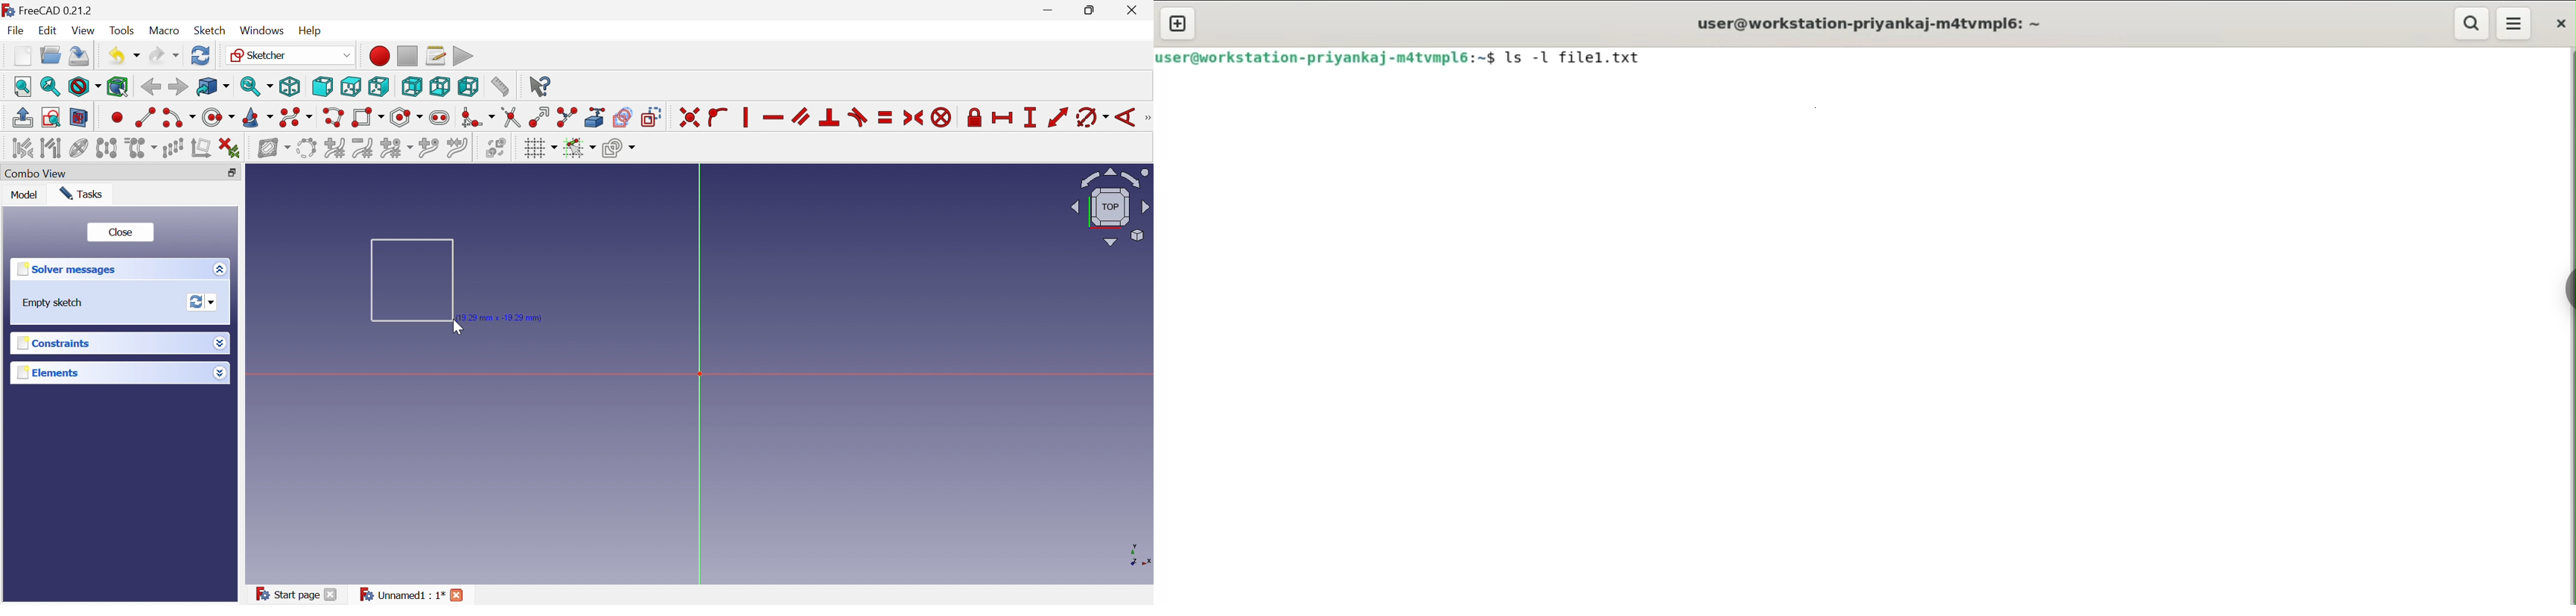 This screenshot has width=2576, height=616. I want to click on Symmetry, so click(106, 148).